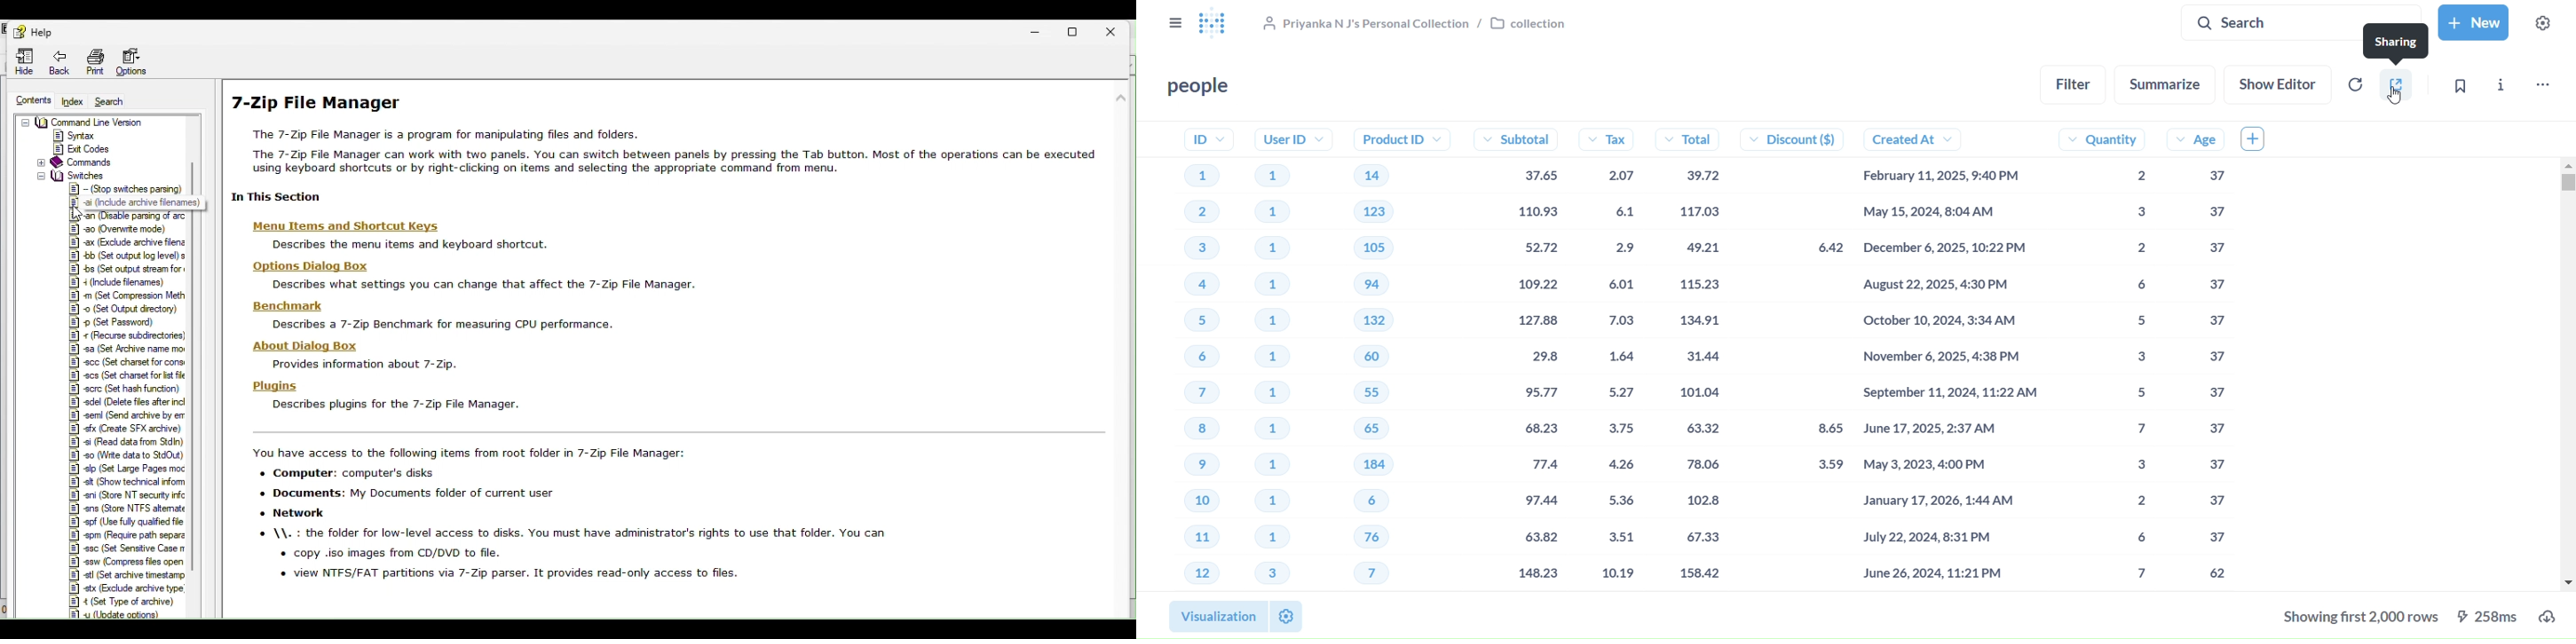 The height and width of the screenshot is (644, 2576). What do you see at coordinates (122, 602) in the screenshot?
I see `|E] 4 (Set Type of archive)` at bounding box center [122, 602].